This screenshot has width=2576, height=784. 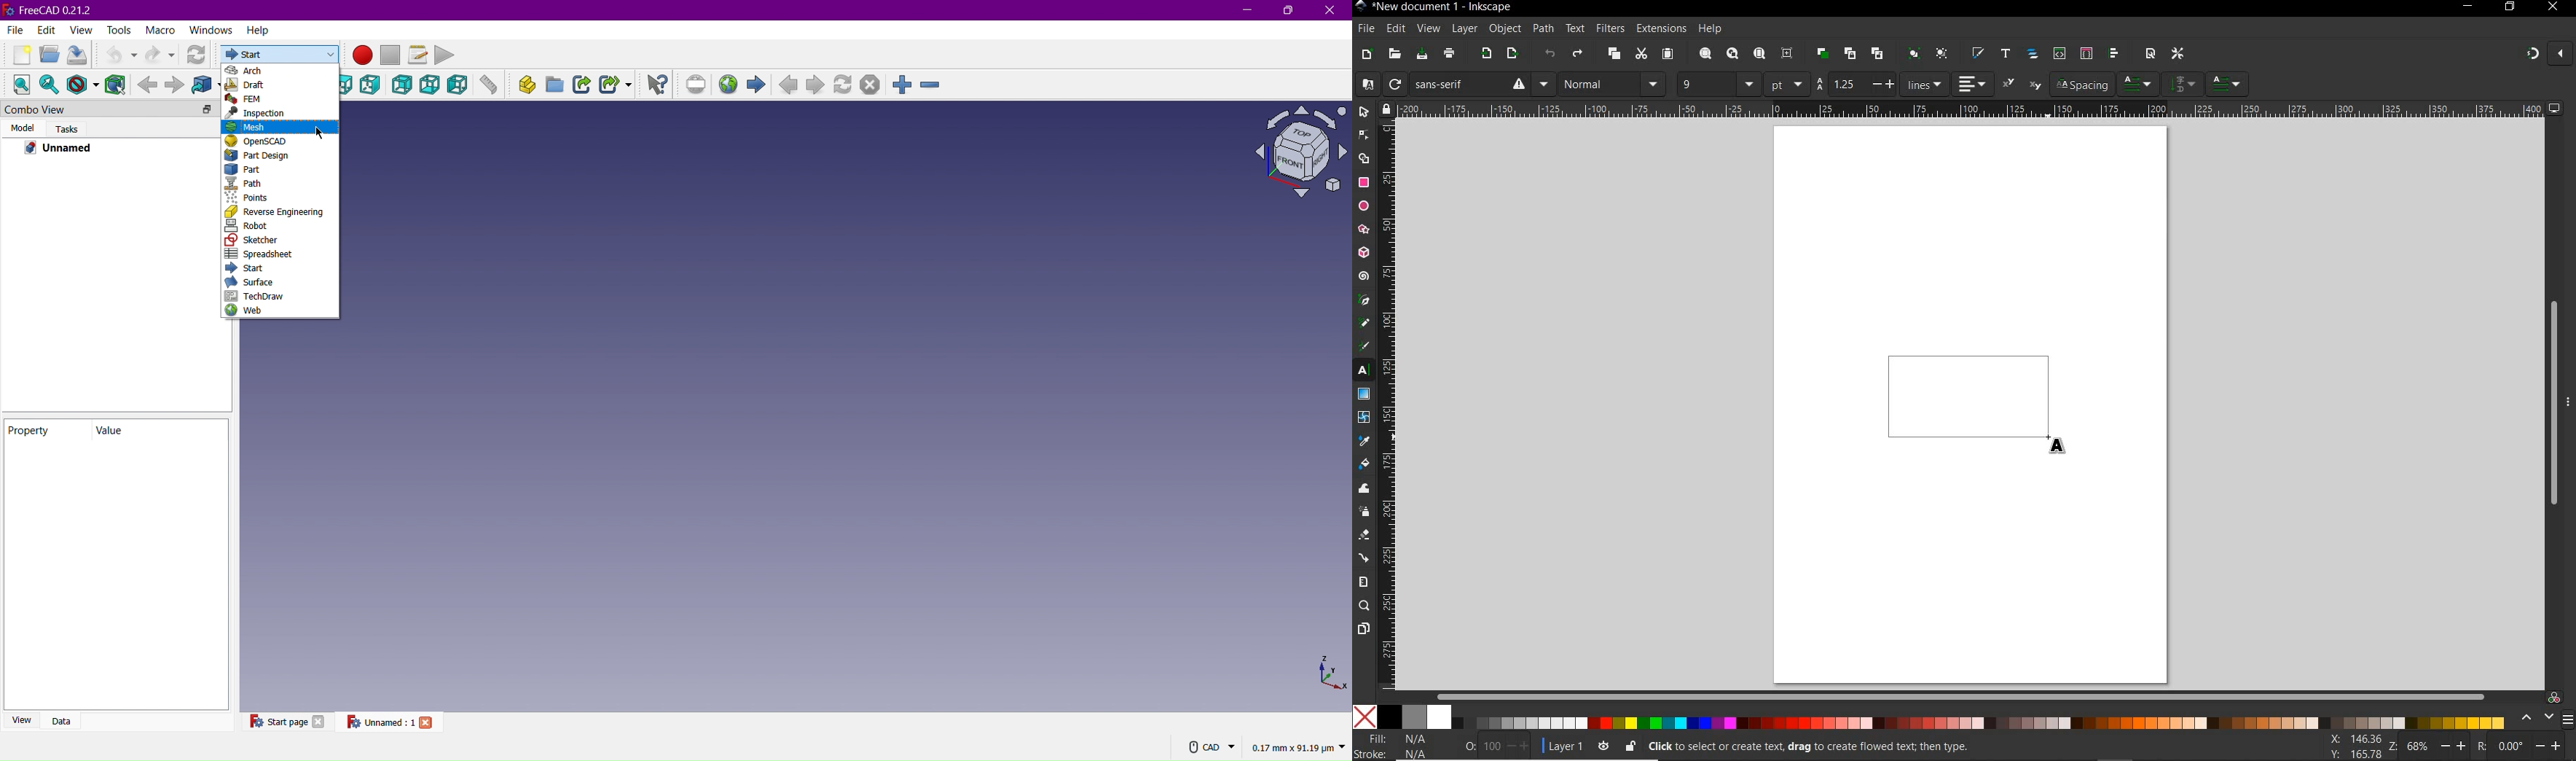 I want to click on open selectors, so click(x=2086, y=53).